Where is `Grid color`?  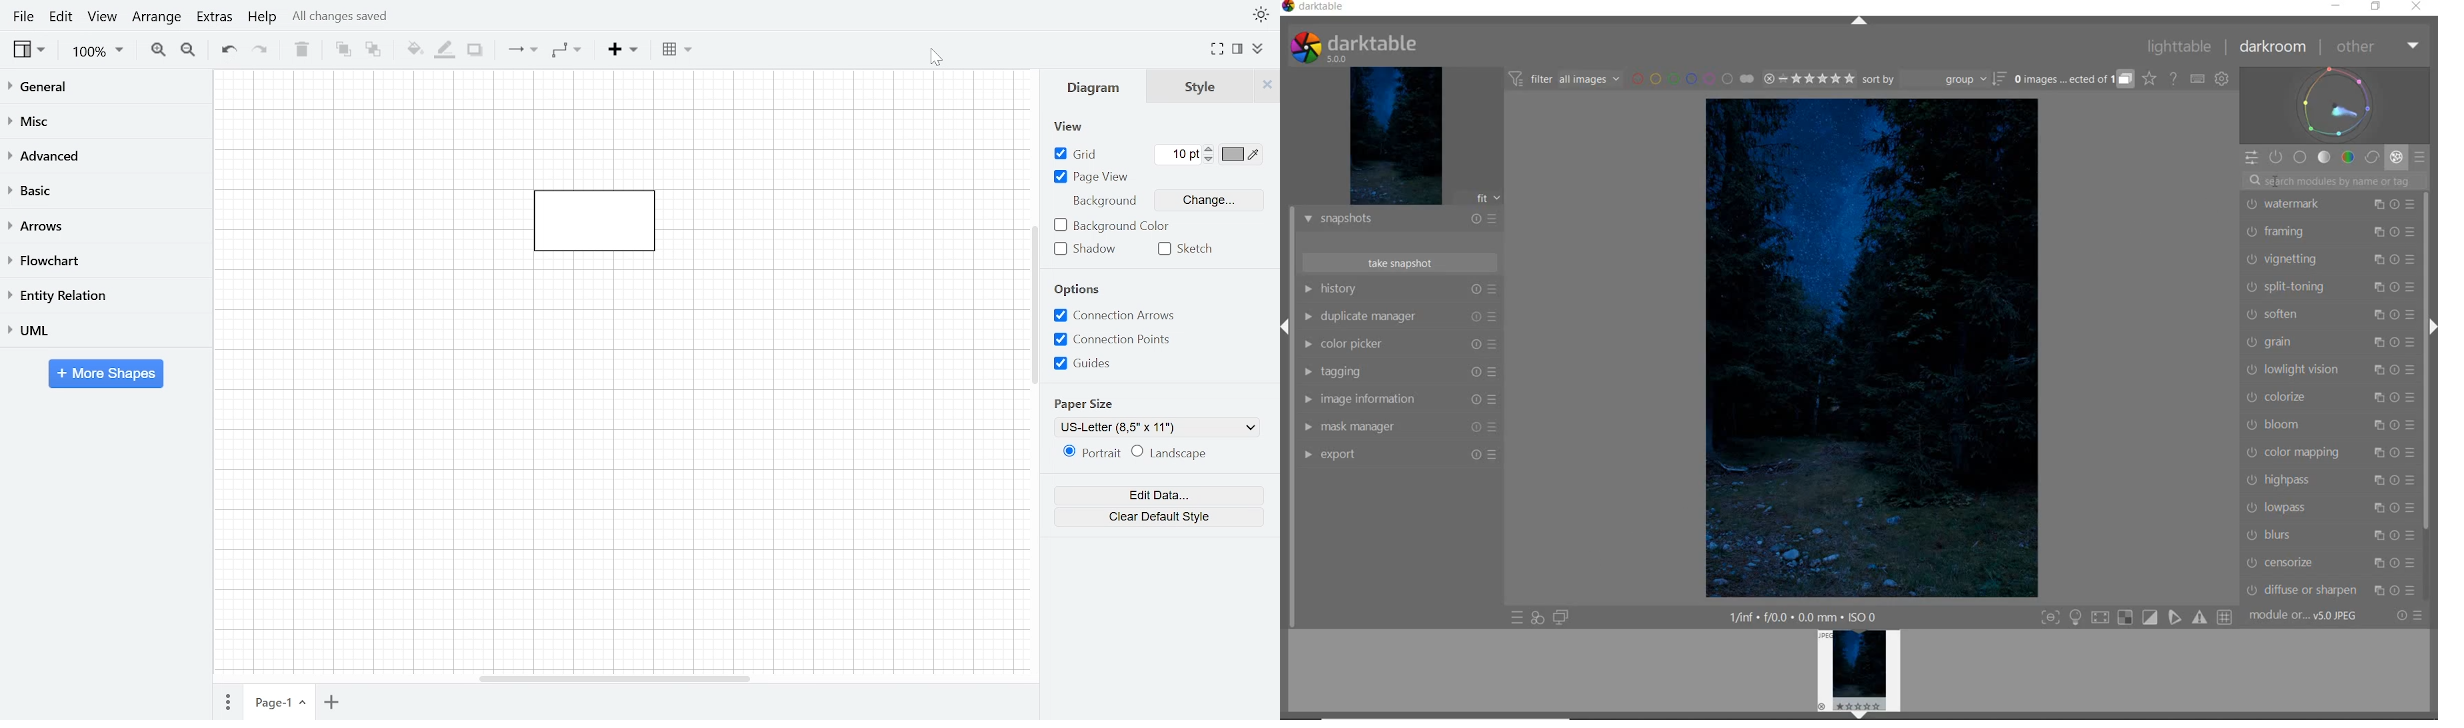 Grid color is located at coordinates (1242, 155).